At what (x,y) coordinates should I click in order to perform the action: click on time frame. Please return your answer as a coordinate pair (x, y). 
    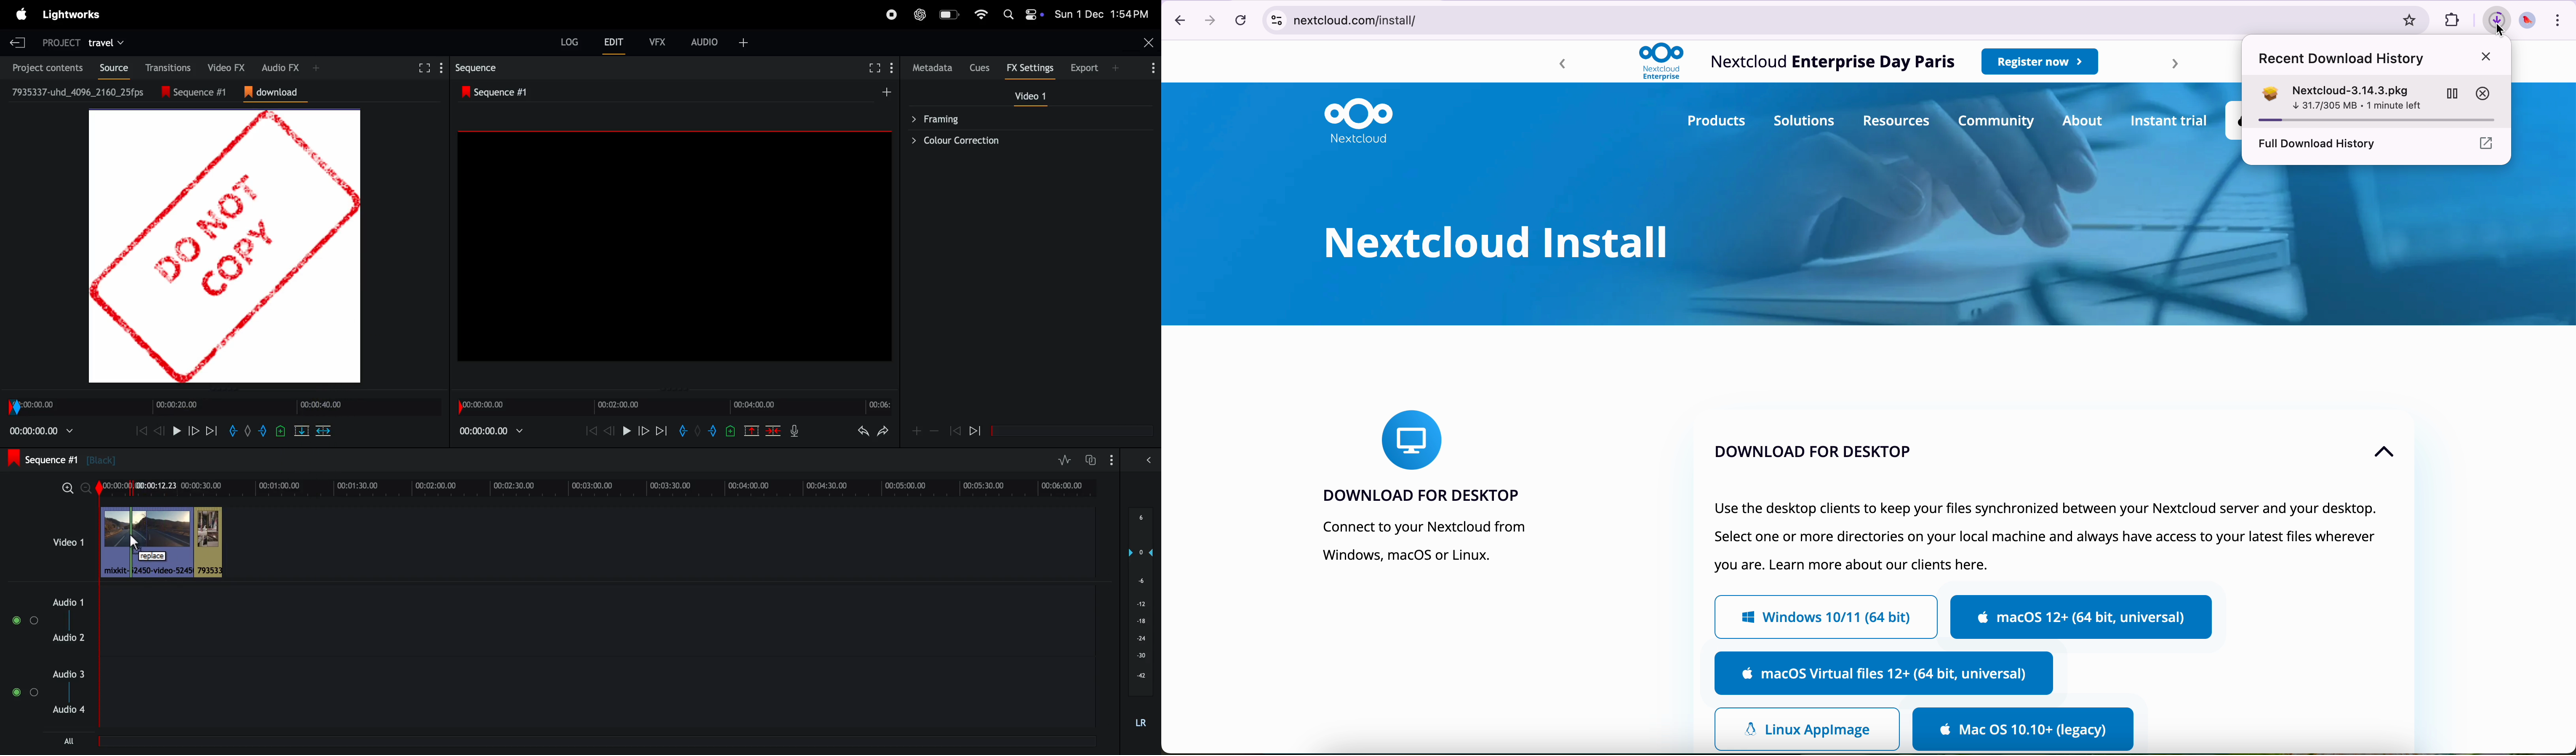
    Looking at the image, I should click on (675, 407).